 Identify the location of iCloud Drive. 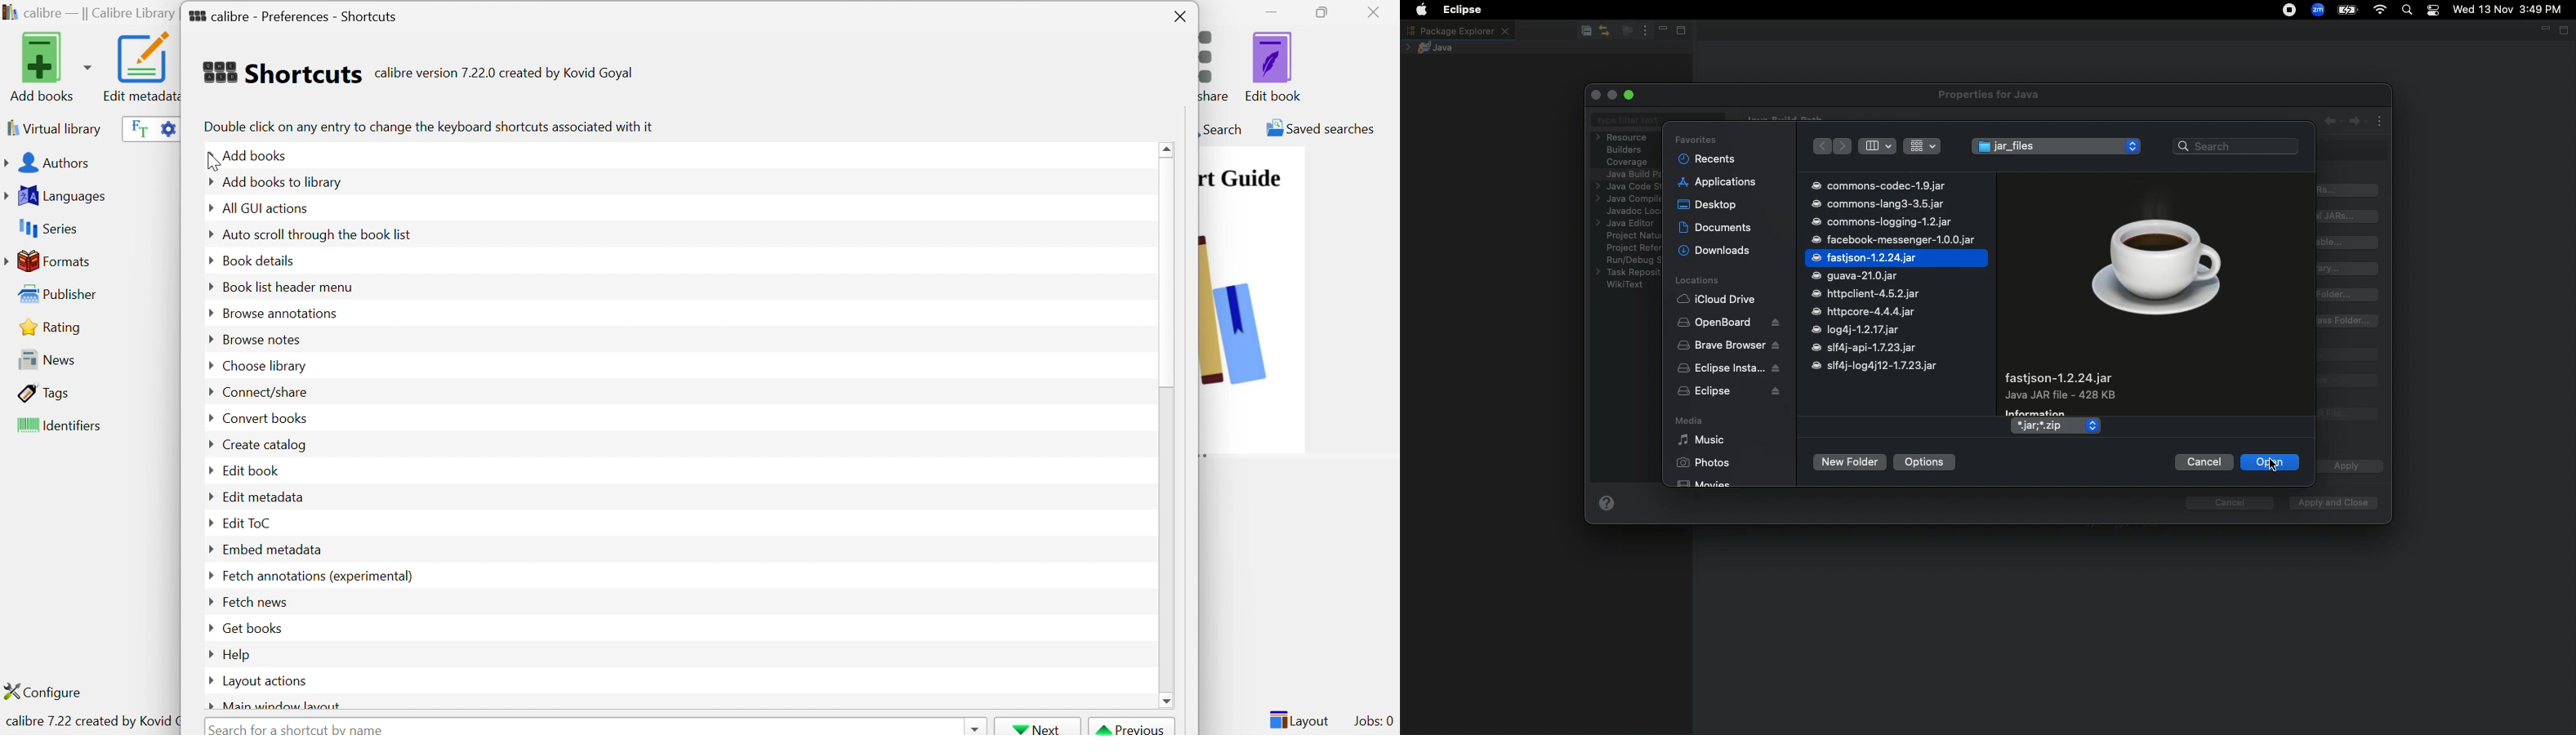
(1717, 300).